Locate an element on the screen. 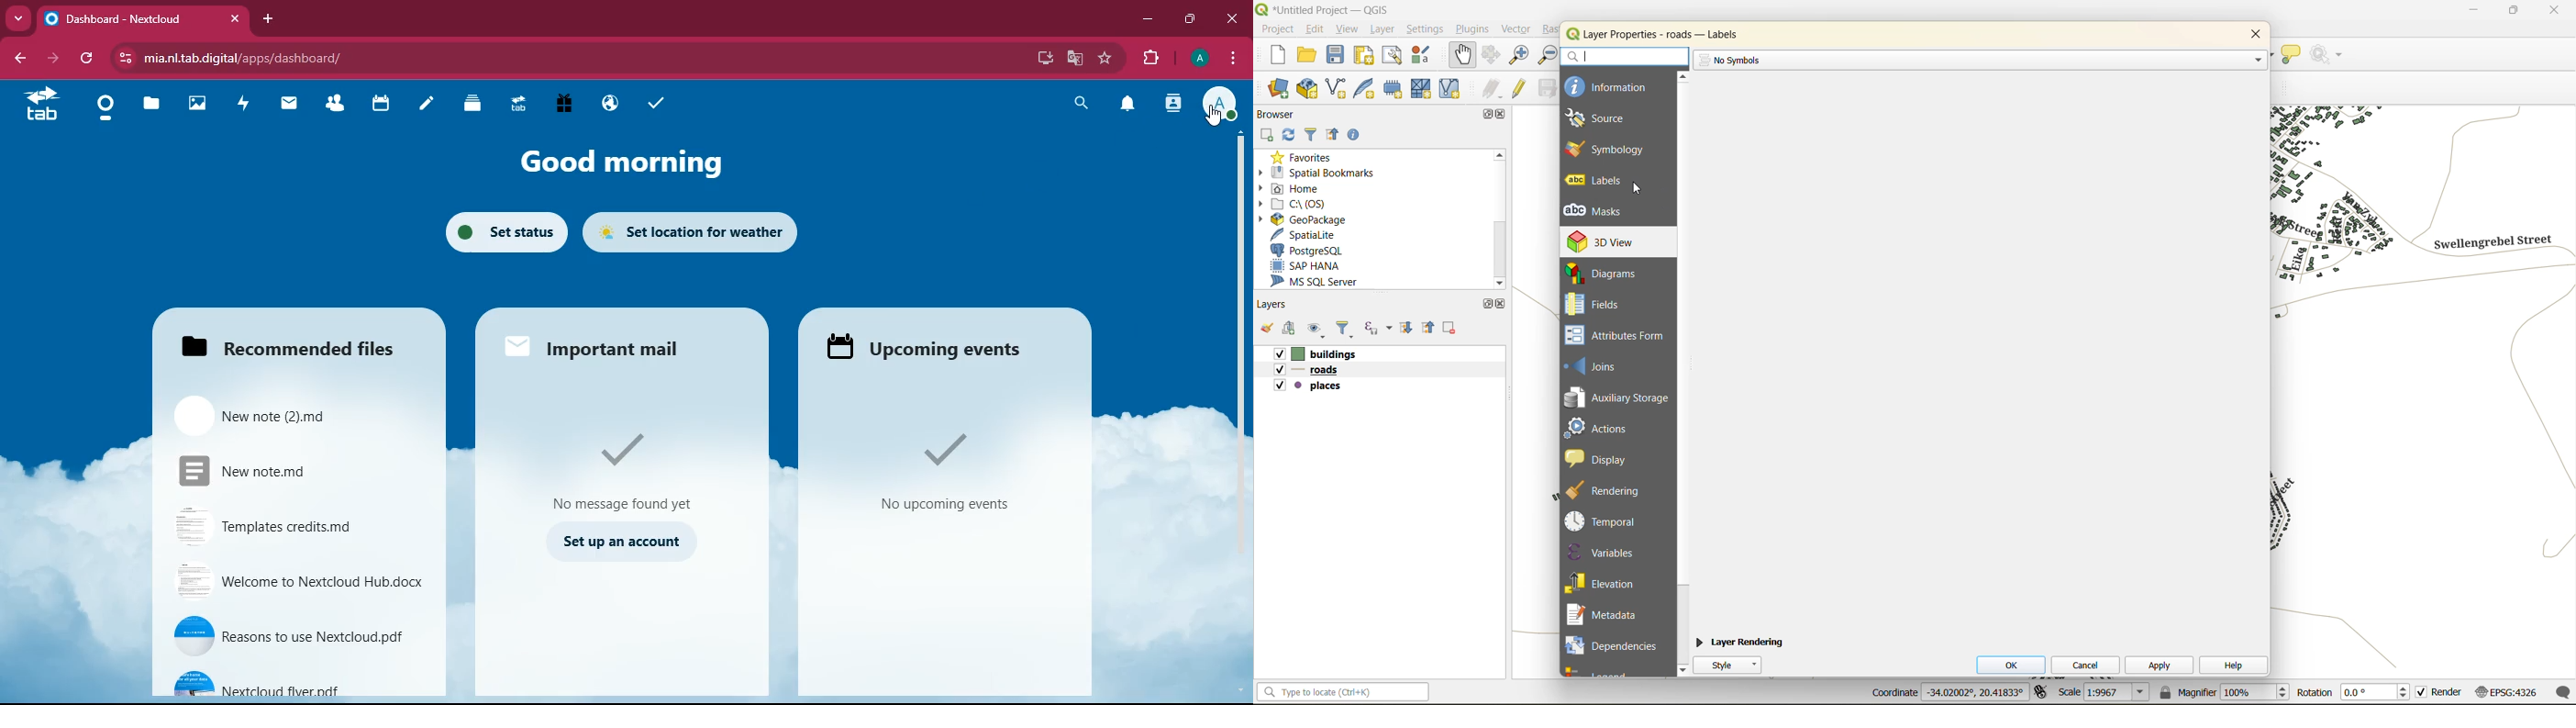  fields is located at coordinates (1594, 304).